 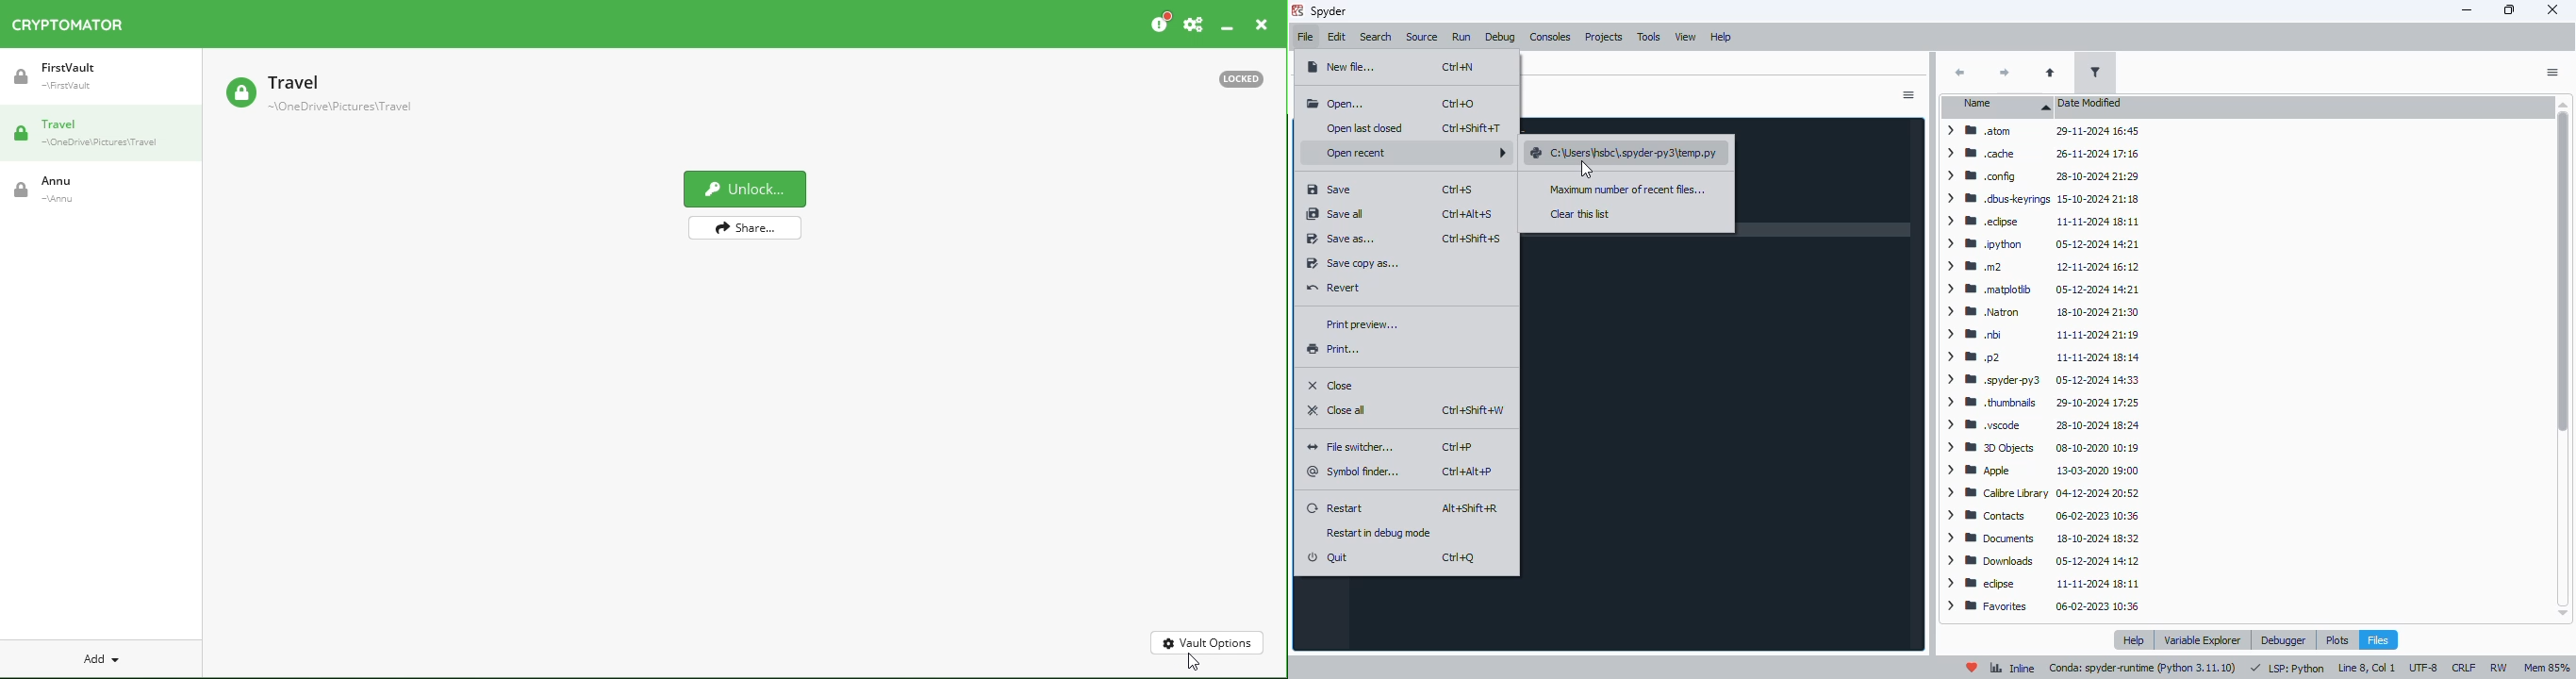 I want to click on > Wm bi 11-11-2024 21:19, so click(x=2041, y=334).